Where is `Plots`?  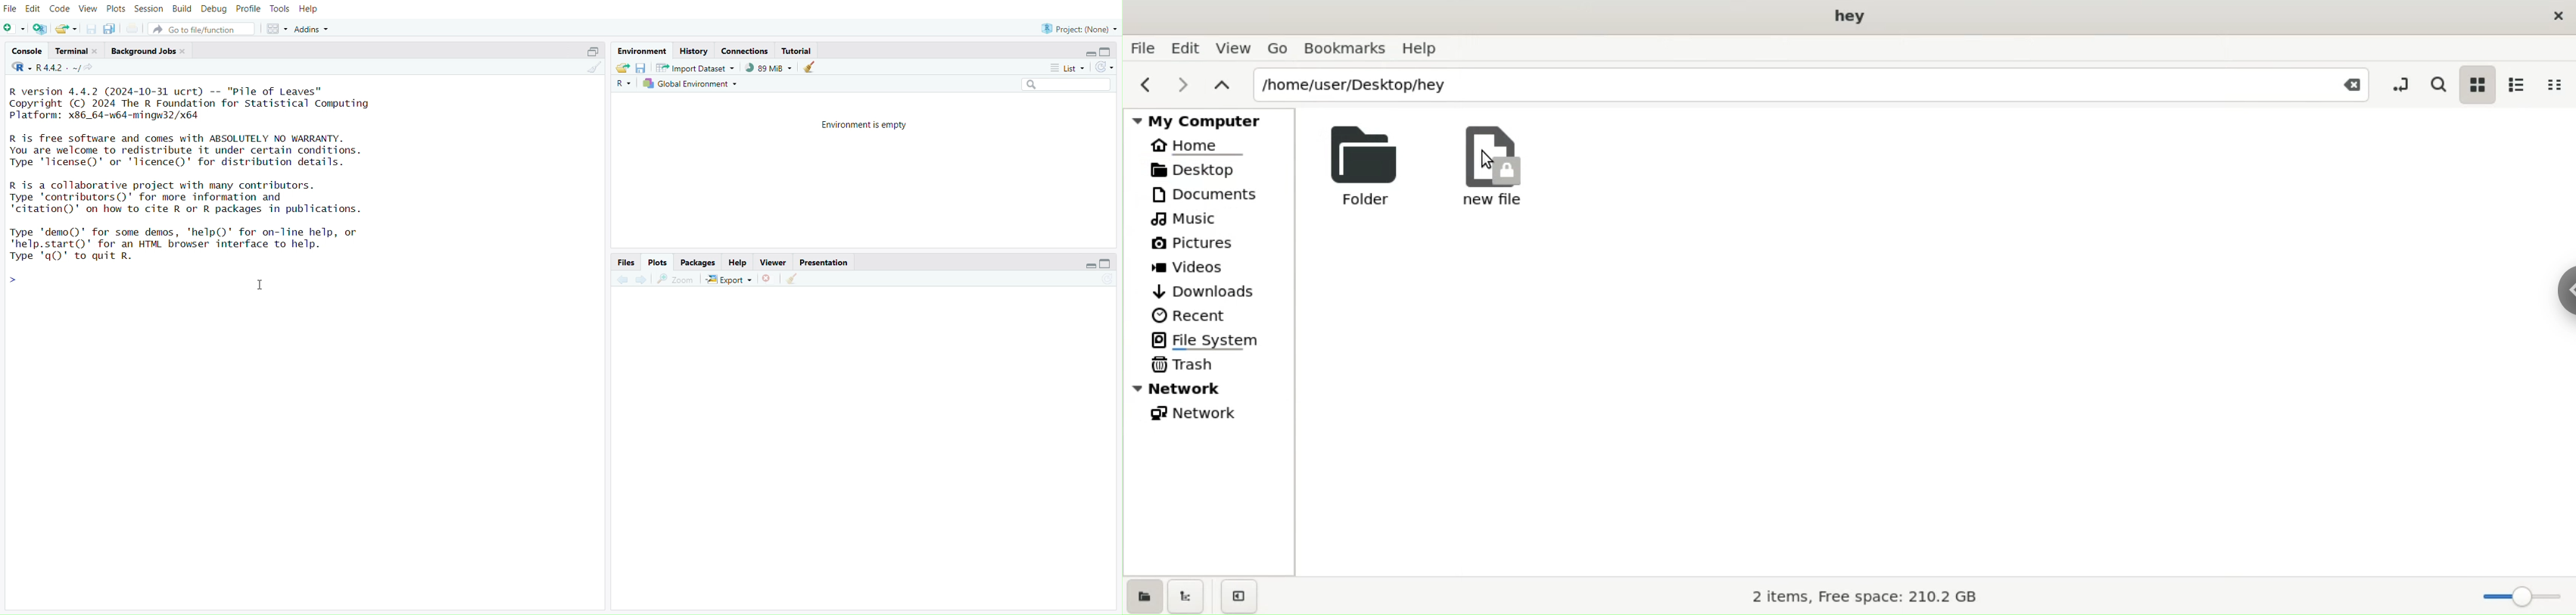 Plots is located at coordinates (659, 261).